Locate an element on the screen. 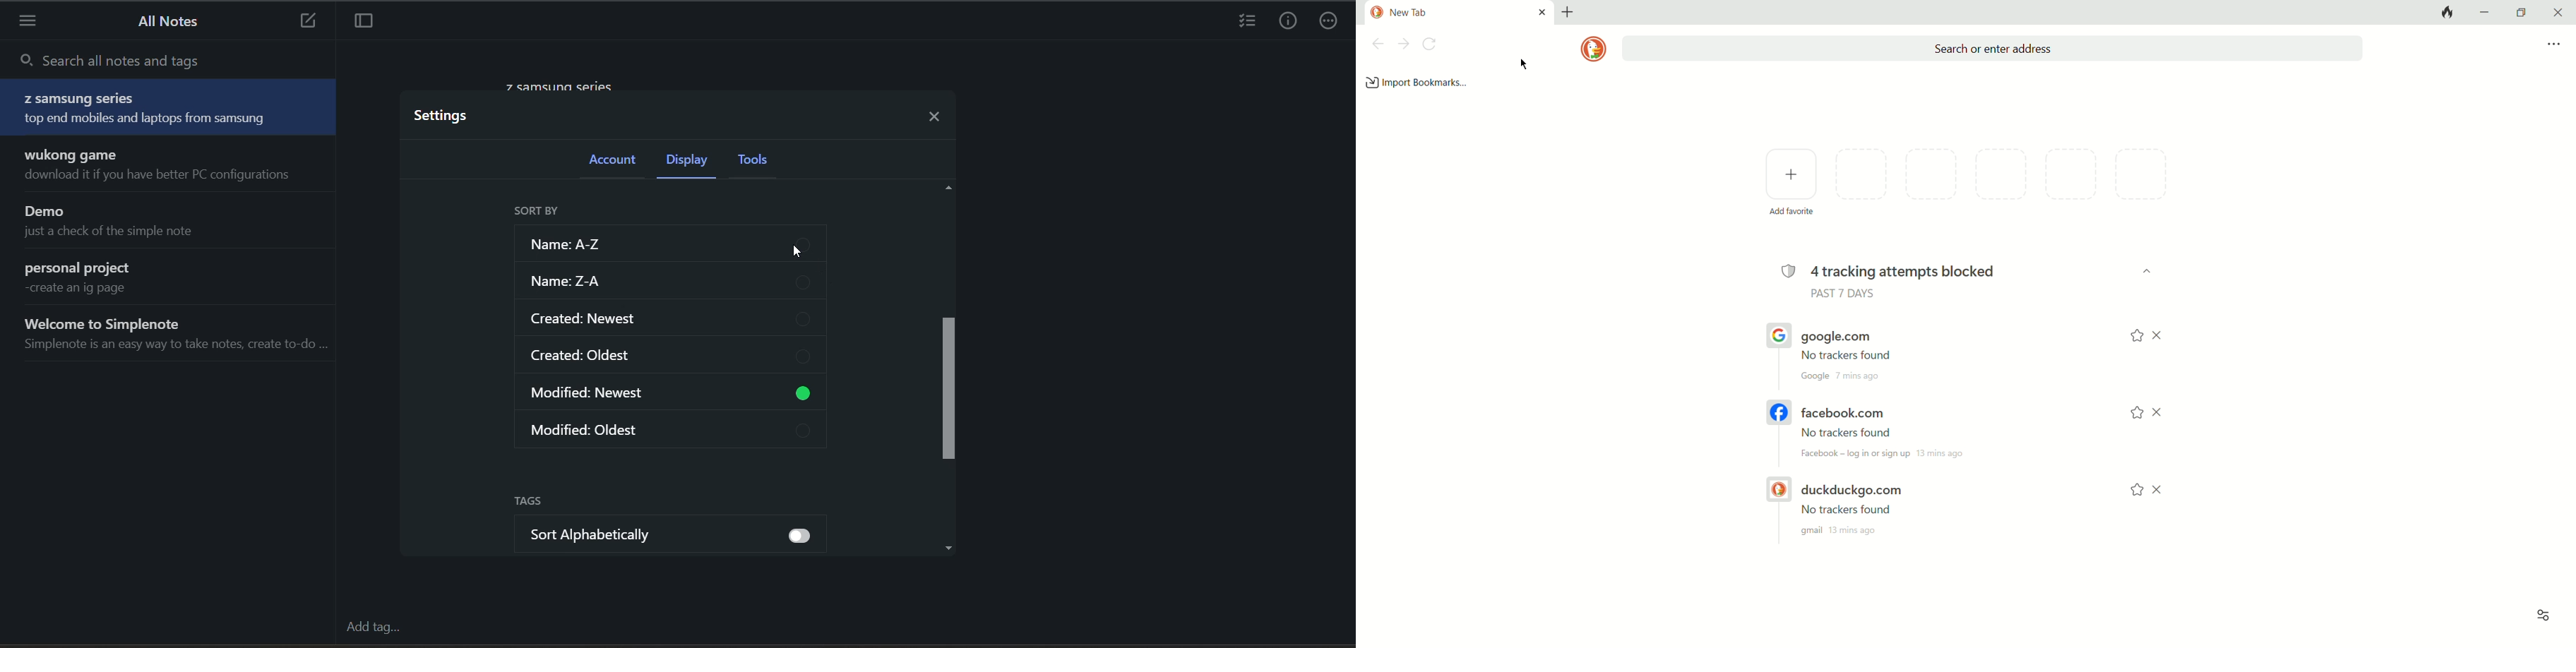 The width and height of the screenshot is (2576, 672). sort alphabetically is located at coordinates (683, 537).